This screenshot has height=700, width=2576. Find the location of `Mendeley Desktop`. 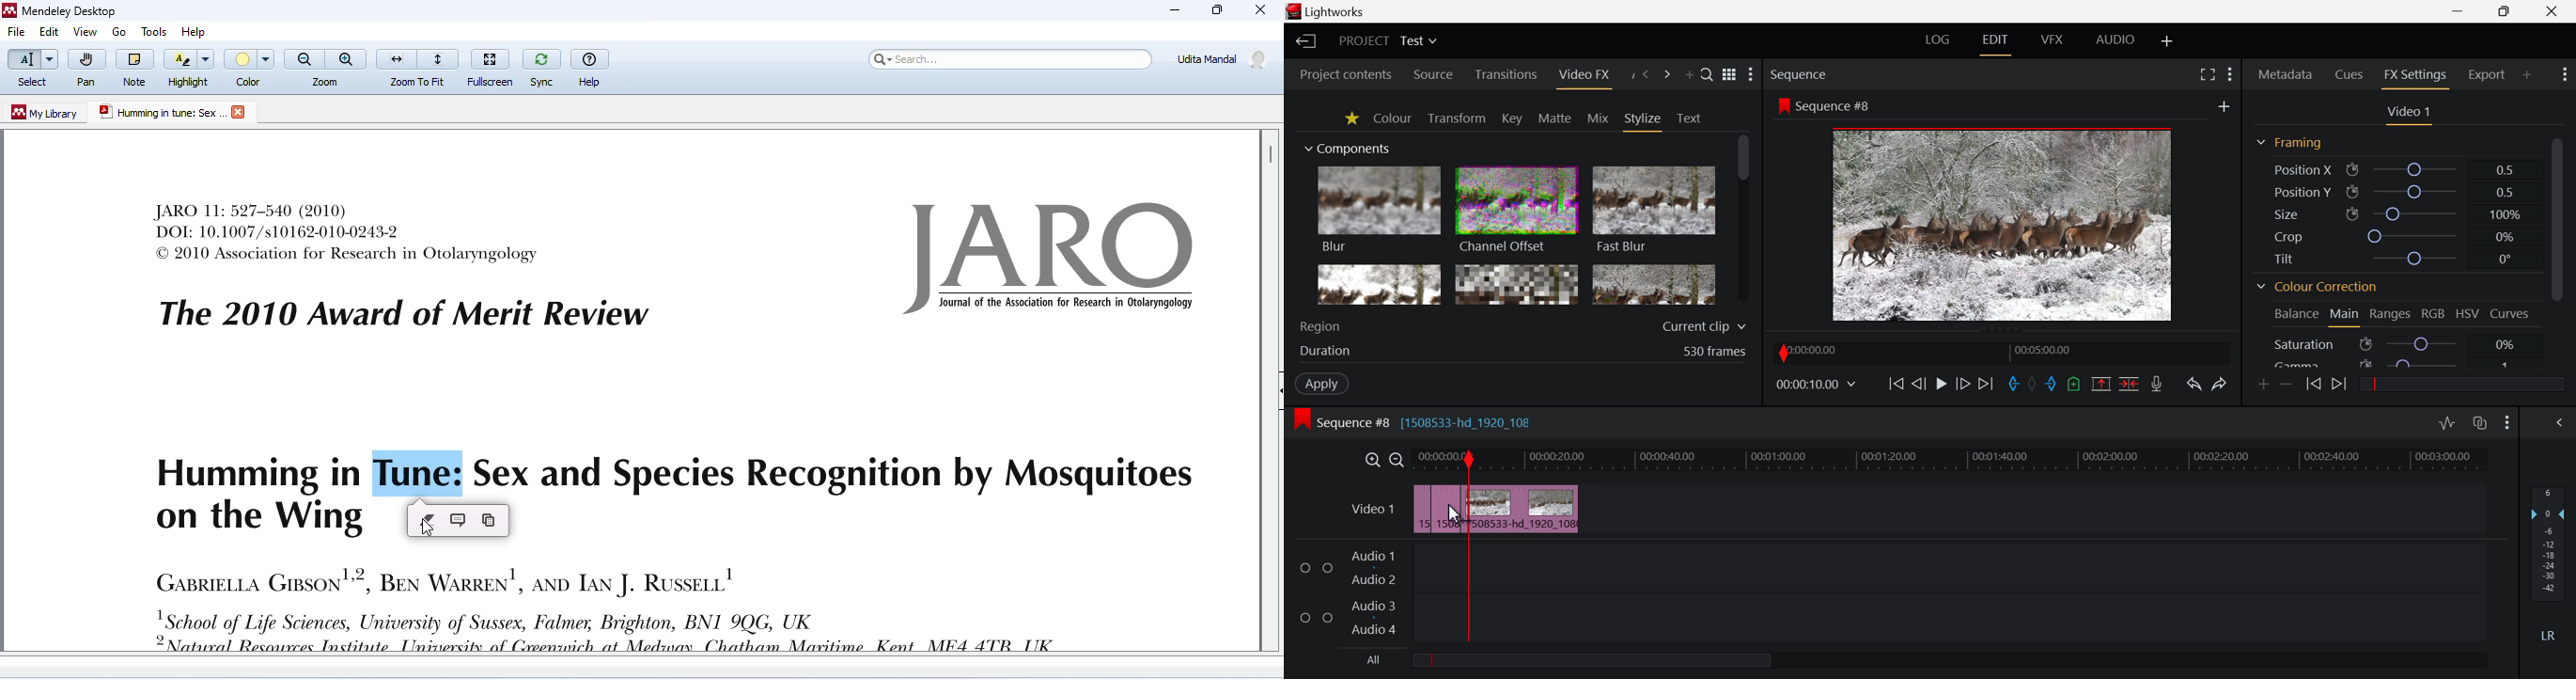

Mendeley Desktop is located at coordinates (59, 12).